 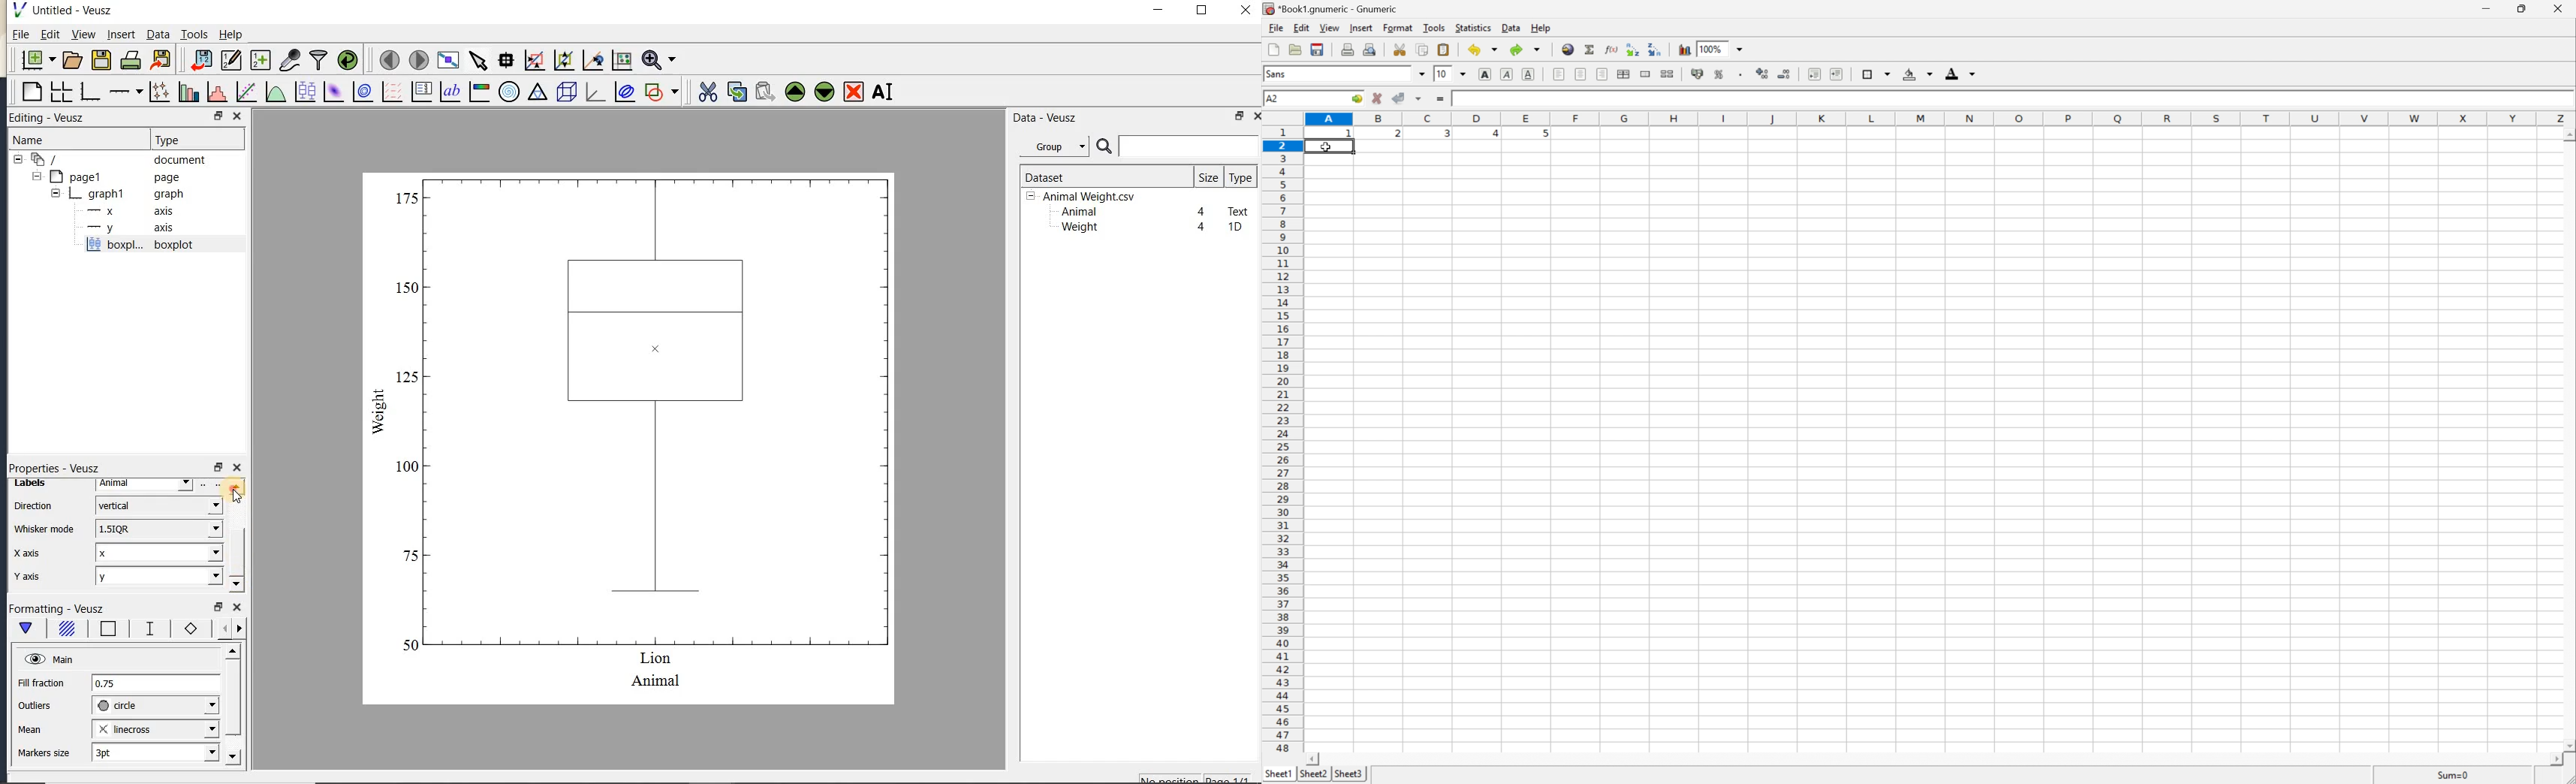 What do you see at coordinates (1299, 27) in the screenshot?
I see `edit` at bounding box center [1299, 27].